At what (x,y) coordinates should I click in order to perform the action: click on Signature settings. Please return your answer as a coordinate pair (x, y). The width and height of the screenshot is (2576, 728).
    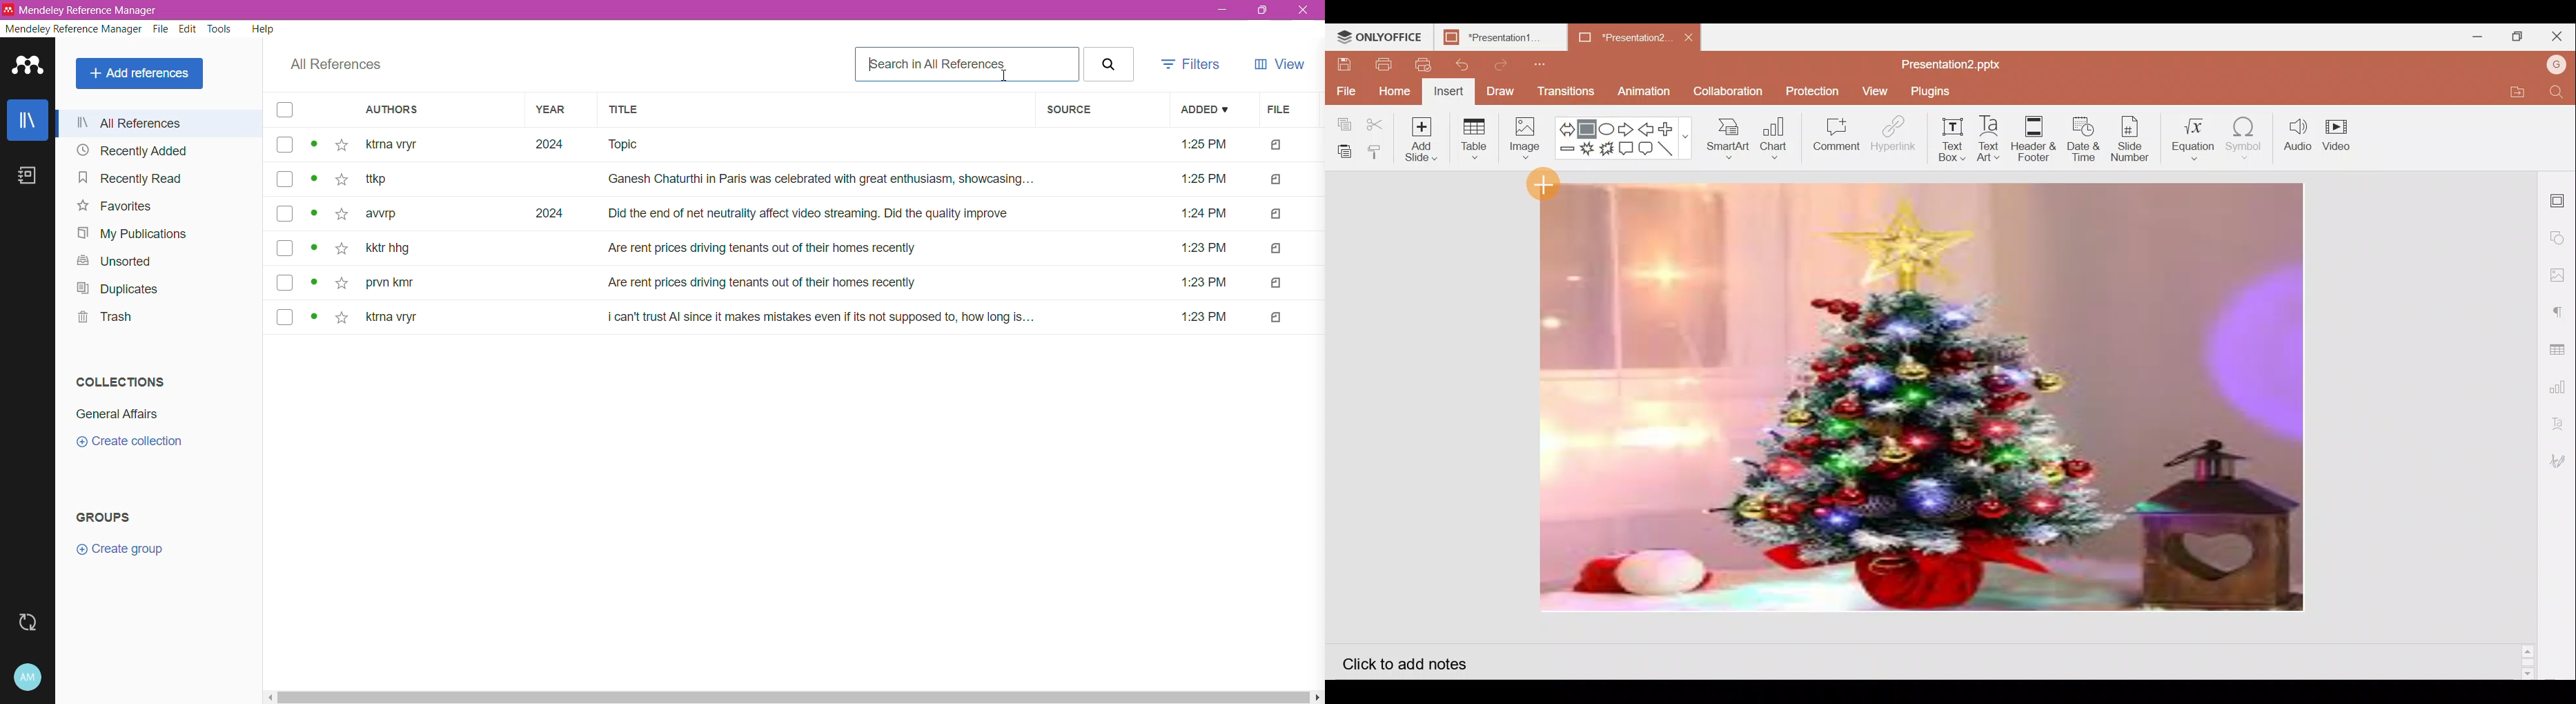
    Looking at the image, I should click on (2561, 459).